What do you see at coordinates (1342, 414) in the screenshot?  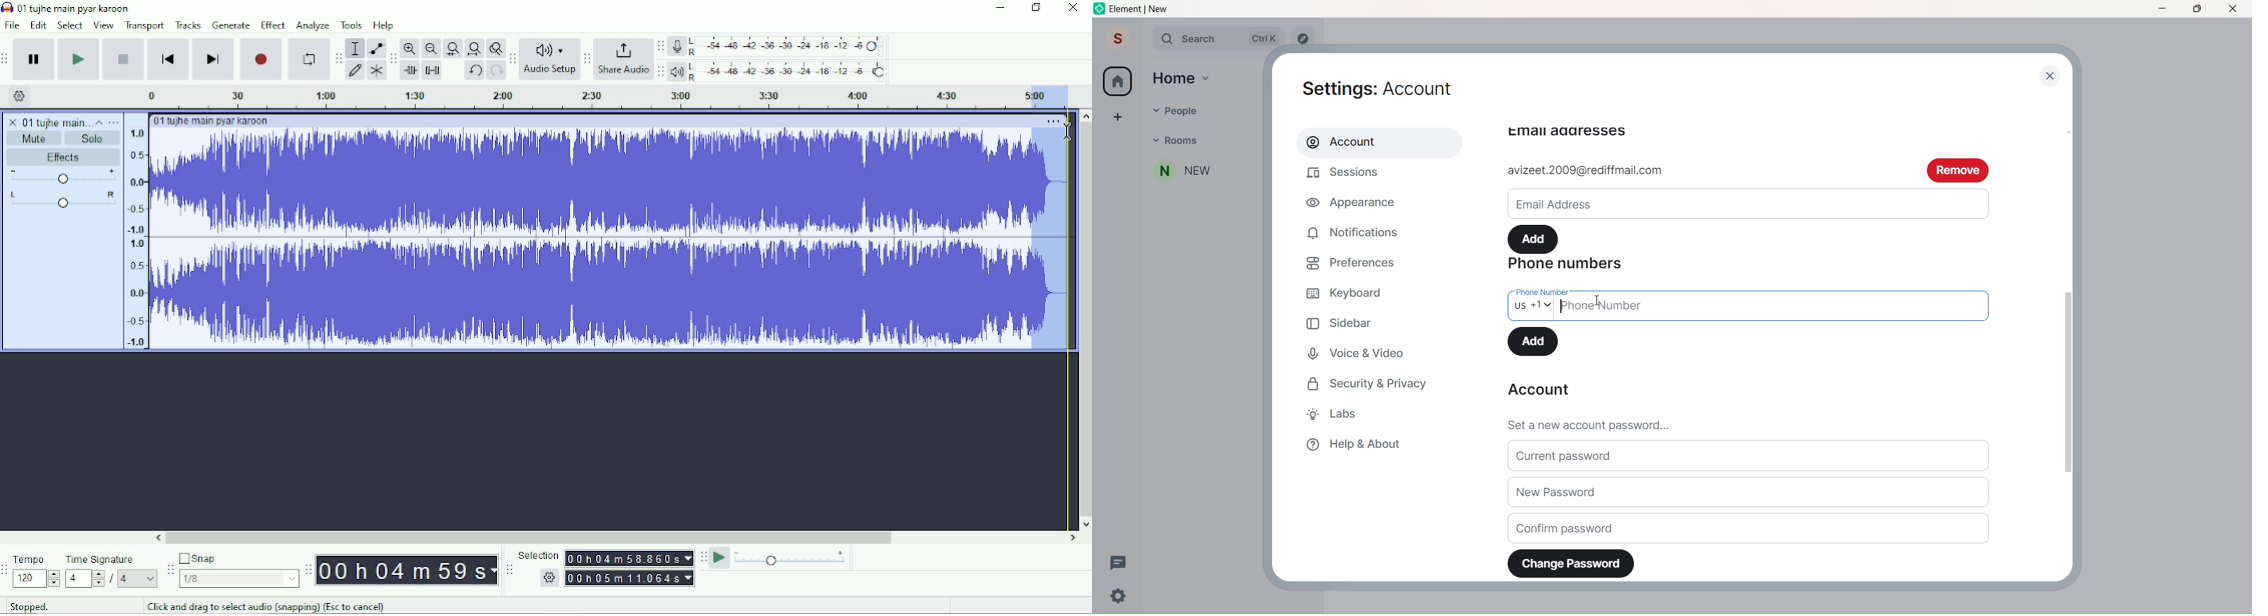 I see `Labs` at bounding box center [1342, 414].